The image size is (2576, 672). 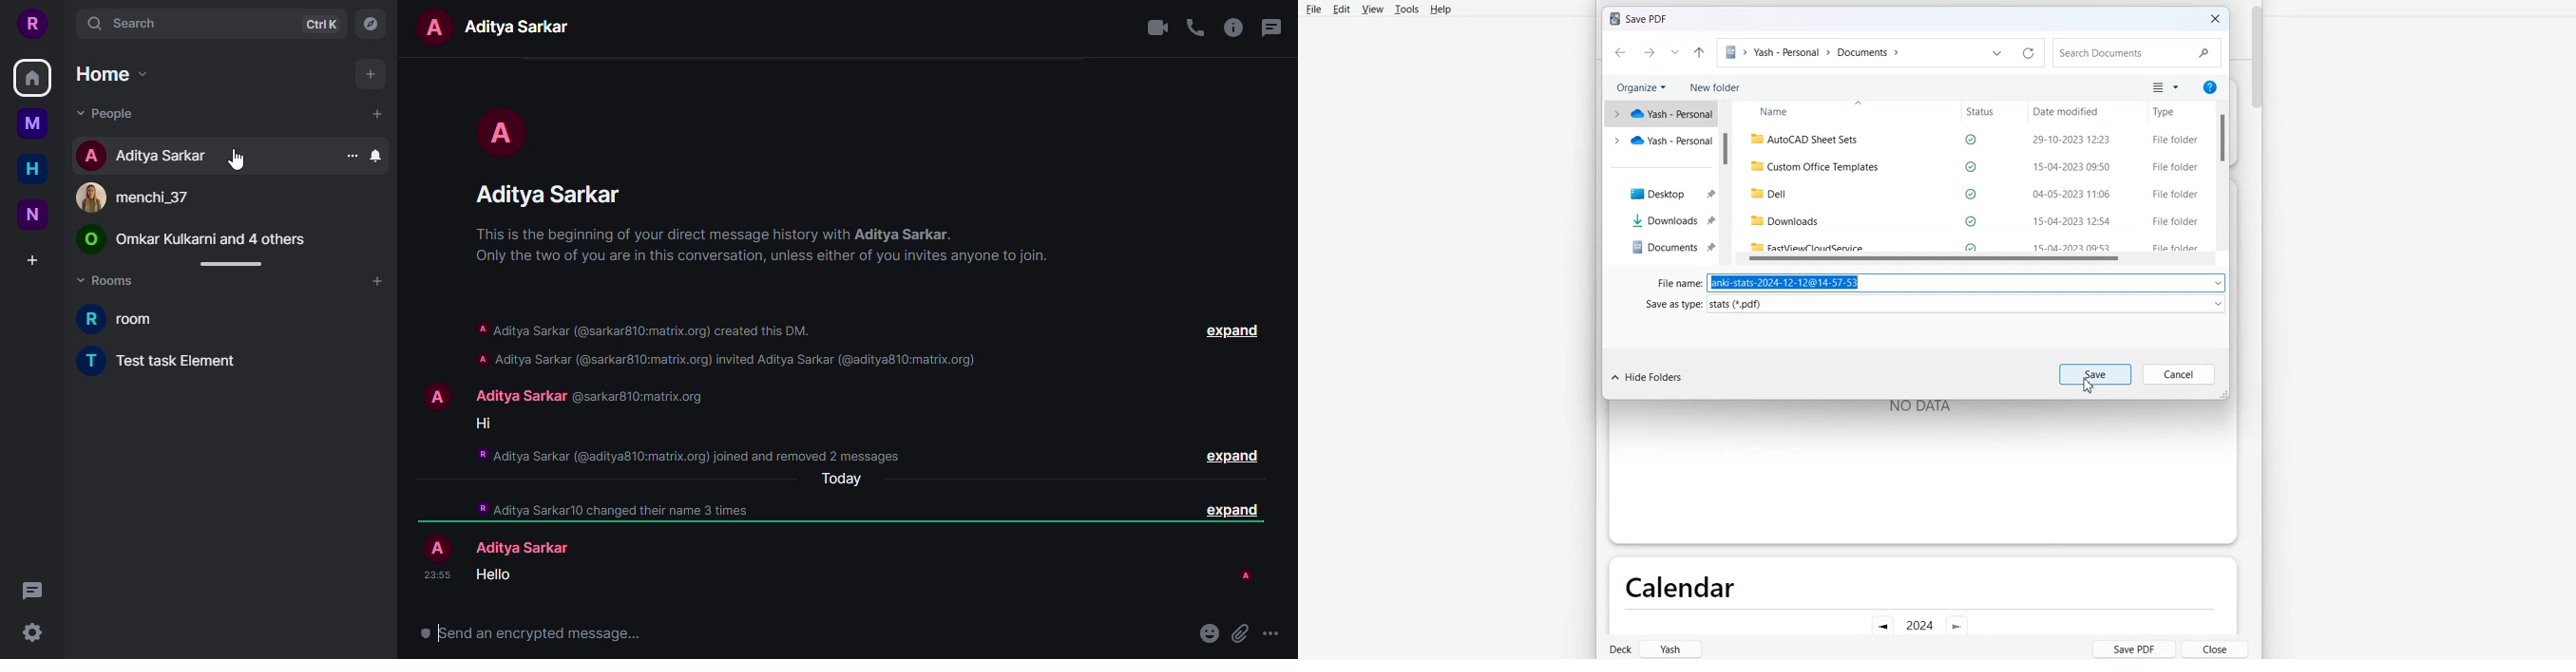 I want to click on Save , so click(x=2095, y=375).